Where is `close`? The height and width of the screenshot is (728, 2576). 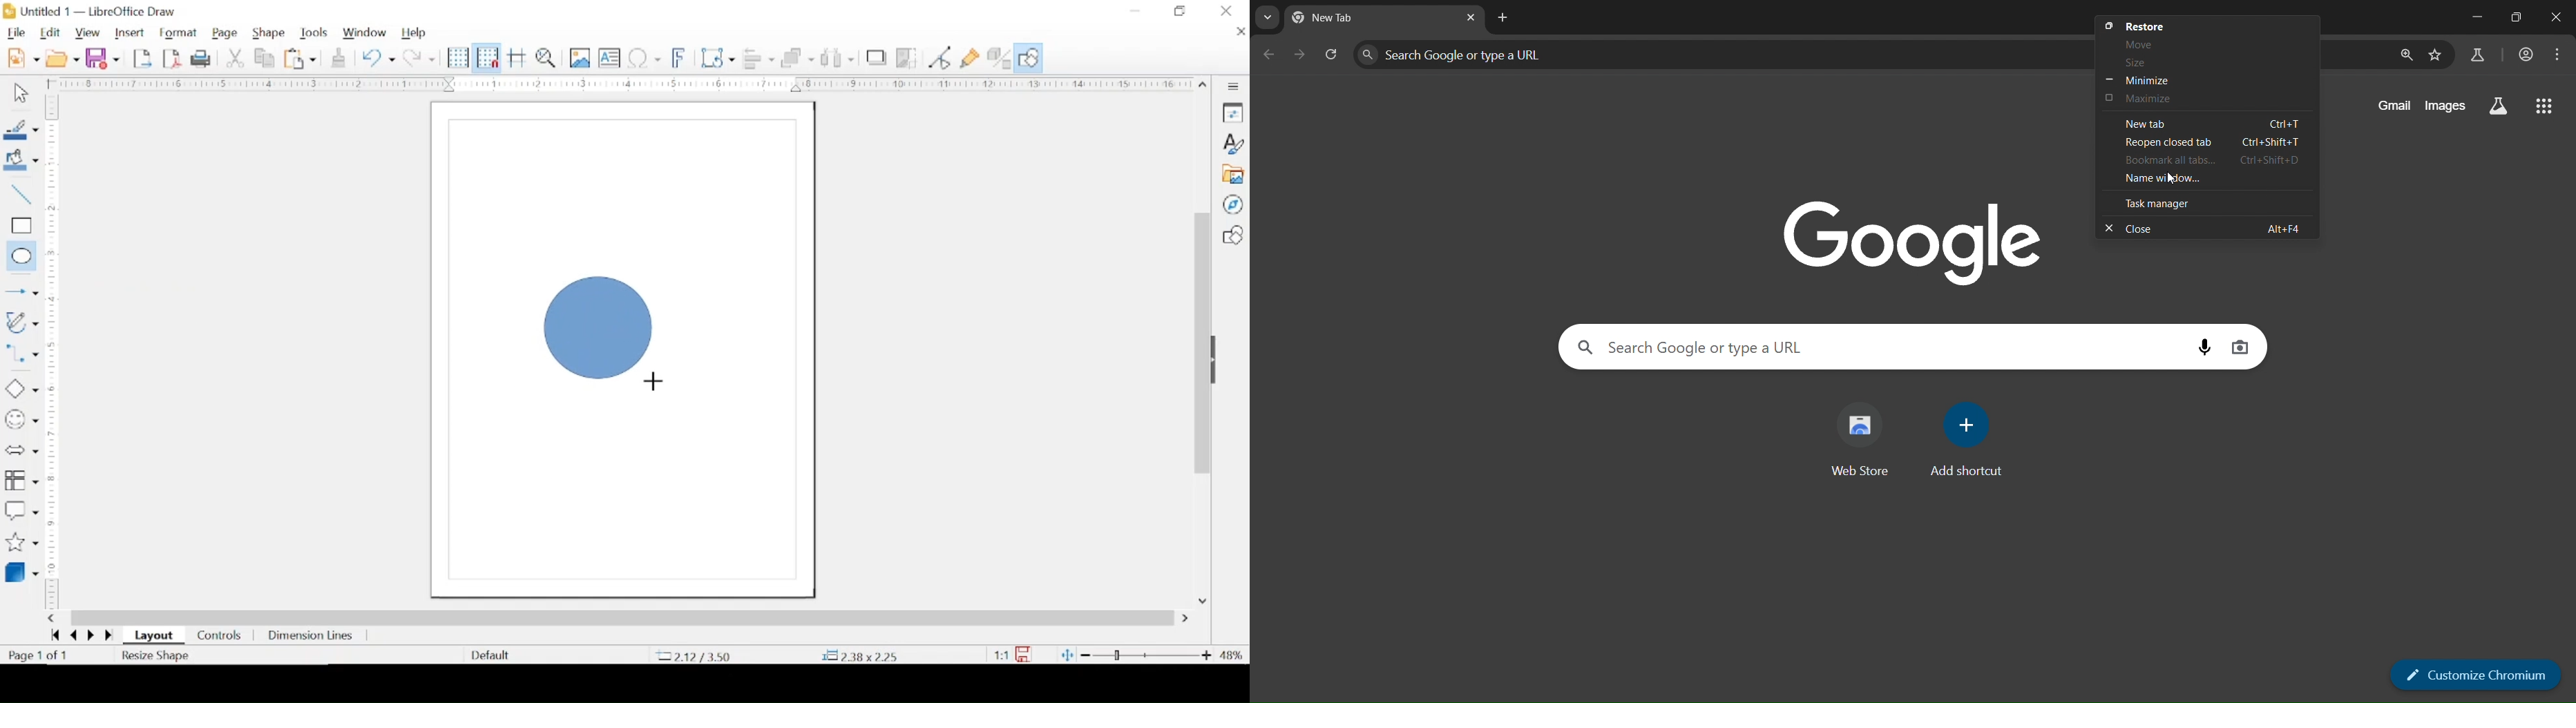 close is located at coordinates (1228, 10).